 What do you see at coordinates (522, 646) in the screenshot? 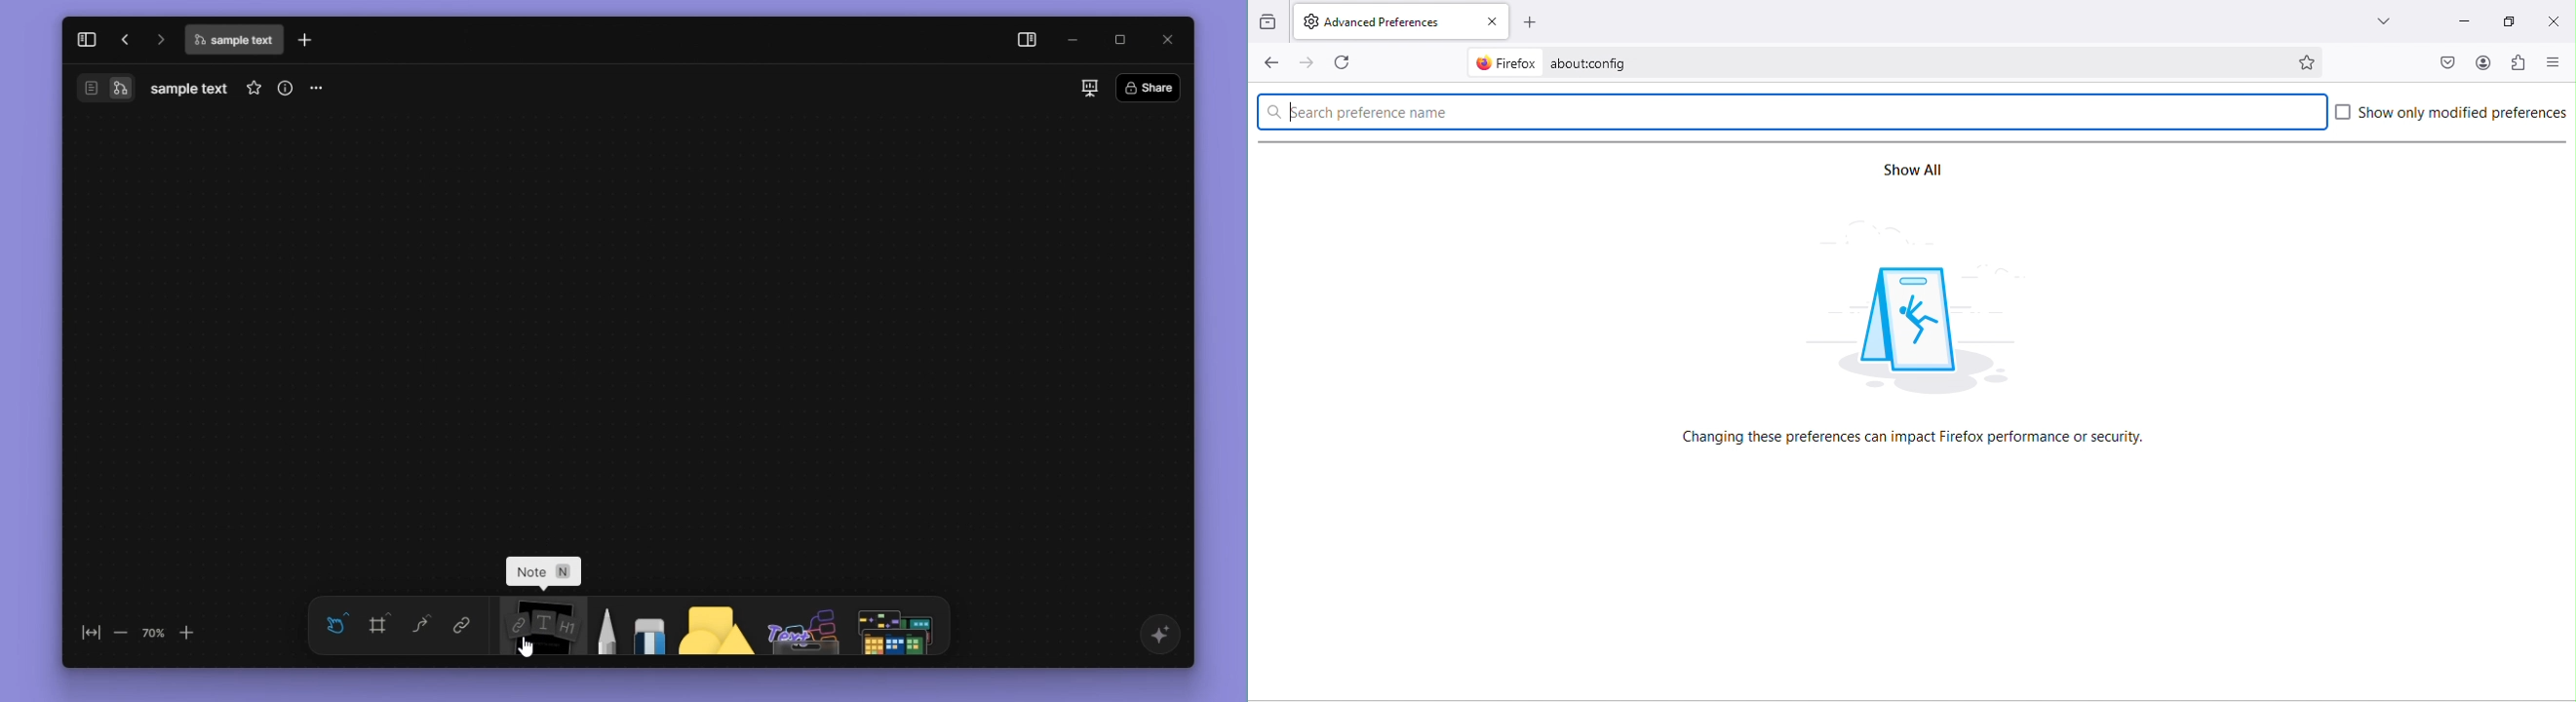
I see `cursor` at bounding box center [522, 646].